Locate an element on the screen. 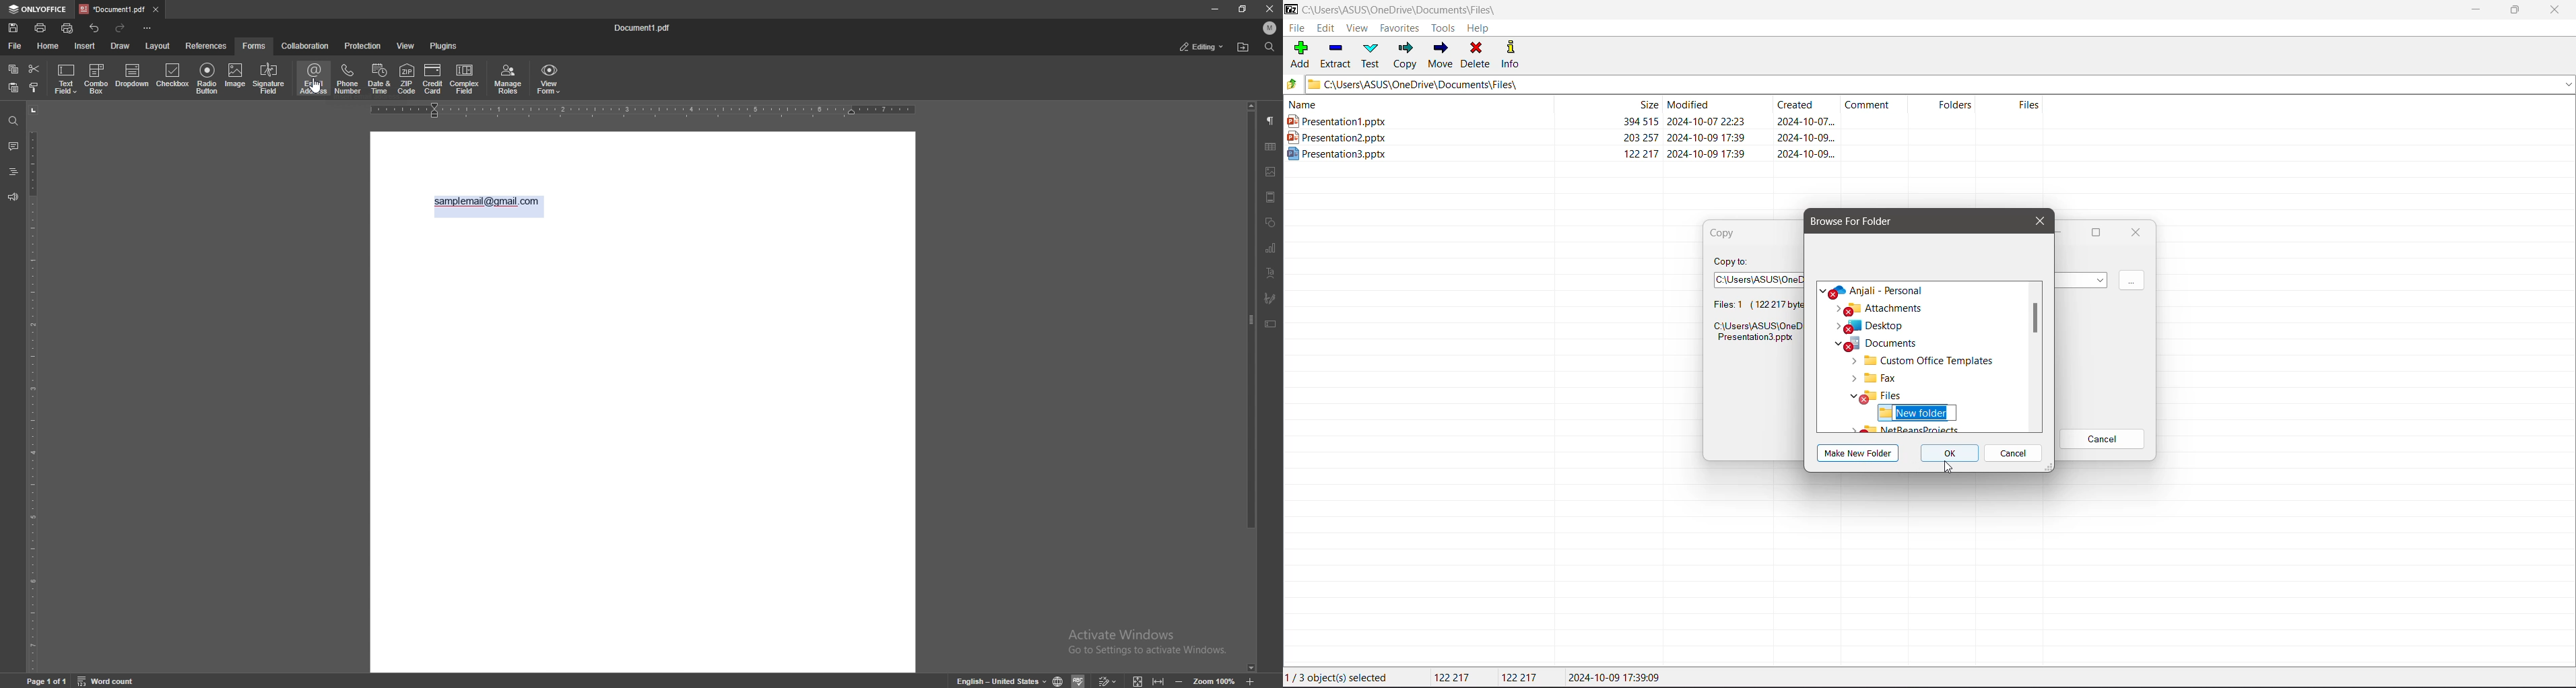 This screenshot has width=2576, height=700. undo is located at coordinates (95, 29).